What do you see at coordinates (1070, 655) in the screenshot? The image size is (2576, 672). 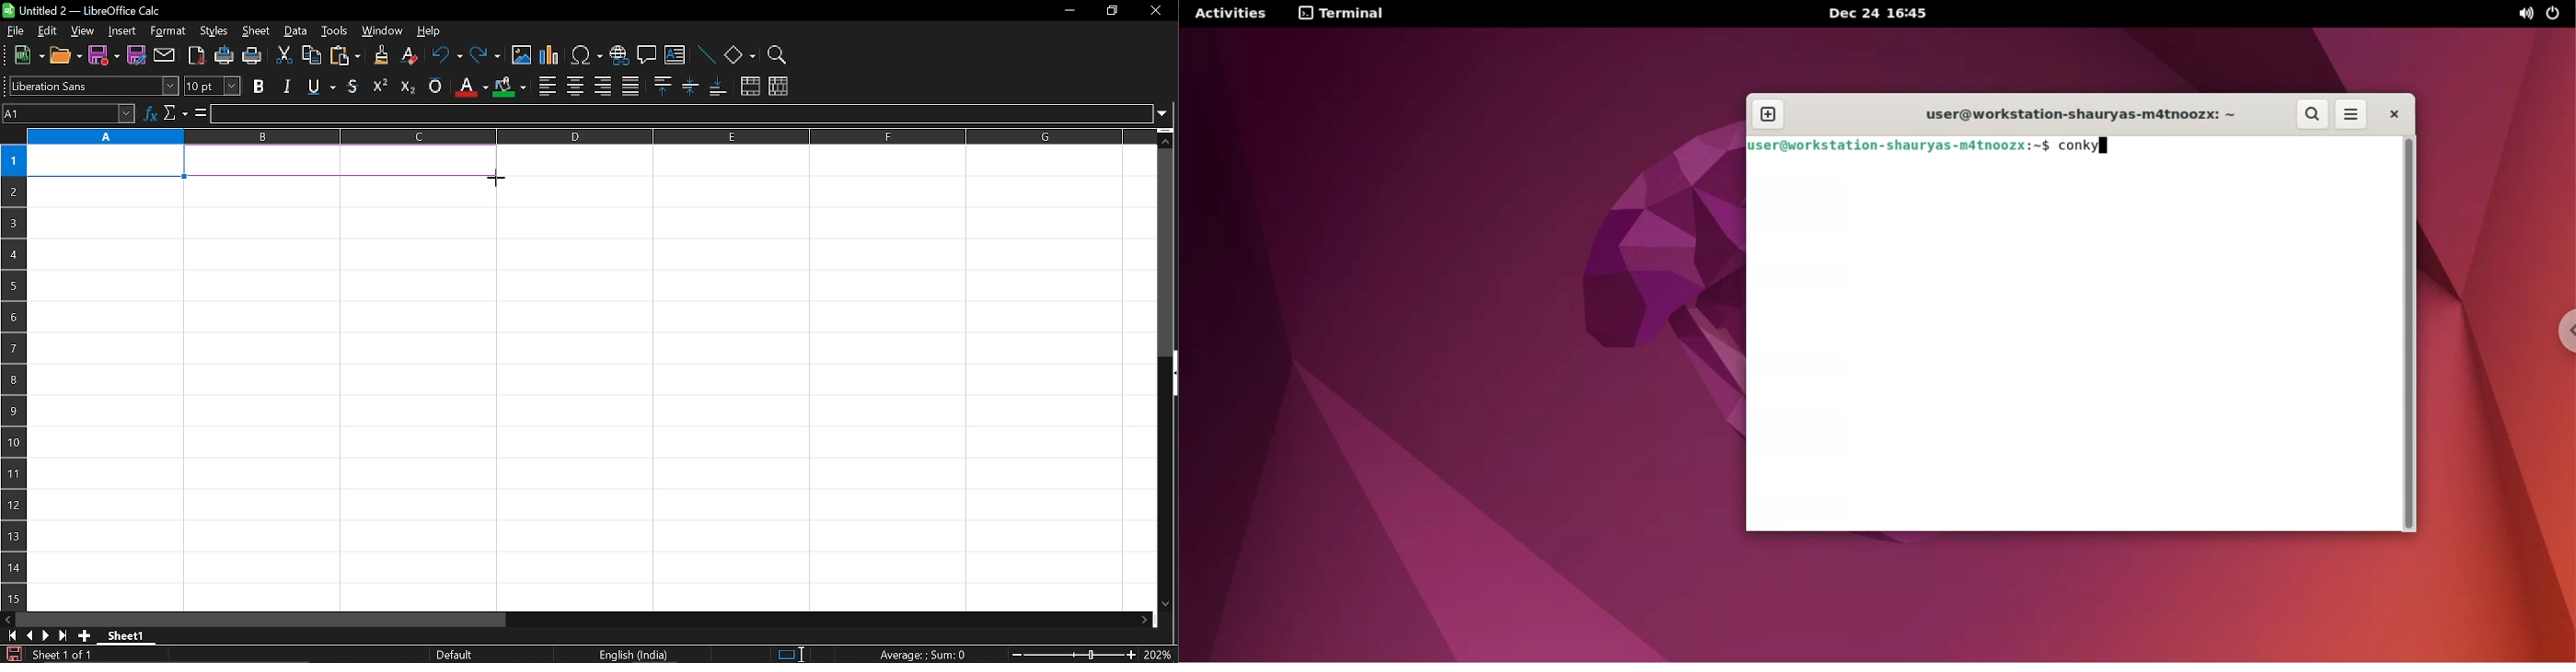 I see `change zoom` at bounding box center [1070, 655].